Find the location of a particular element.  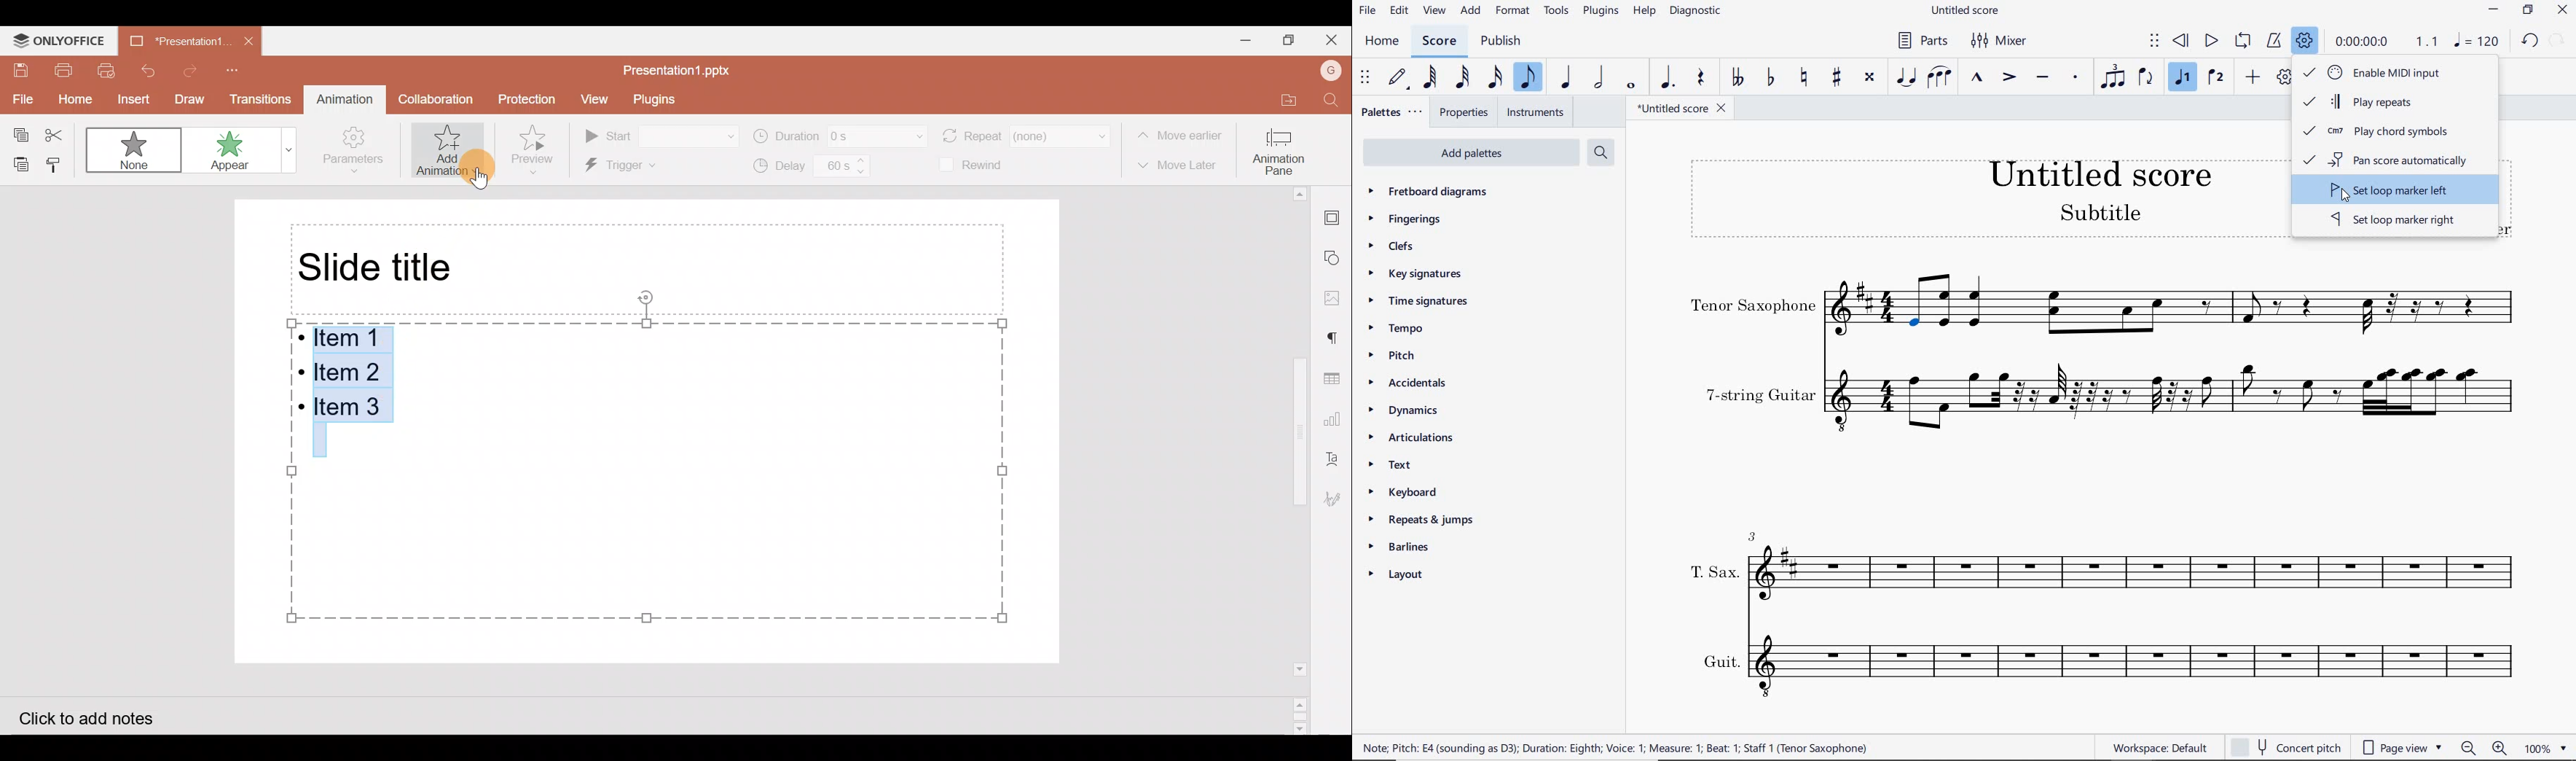

Slide settings is located at coordinates (1339, 220).